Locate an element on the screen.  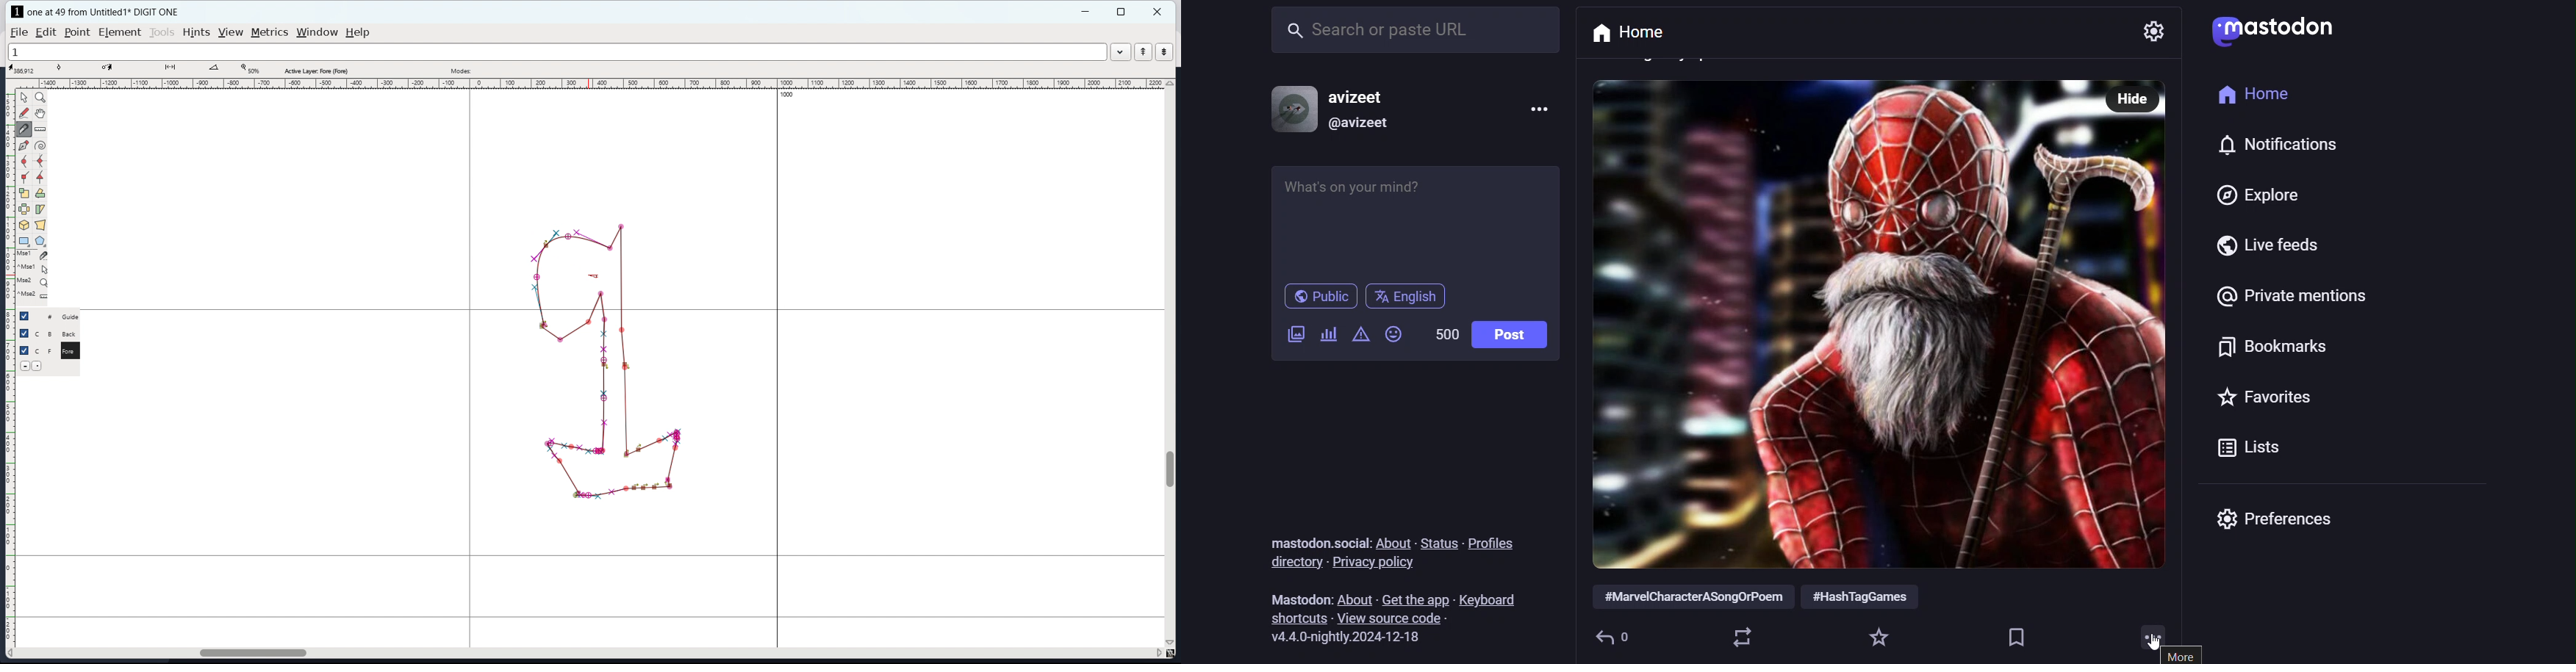
boost is located at coordinates (1742, 637).